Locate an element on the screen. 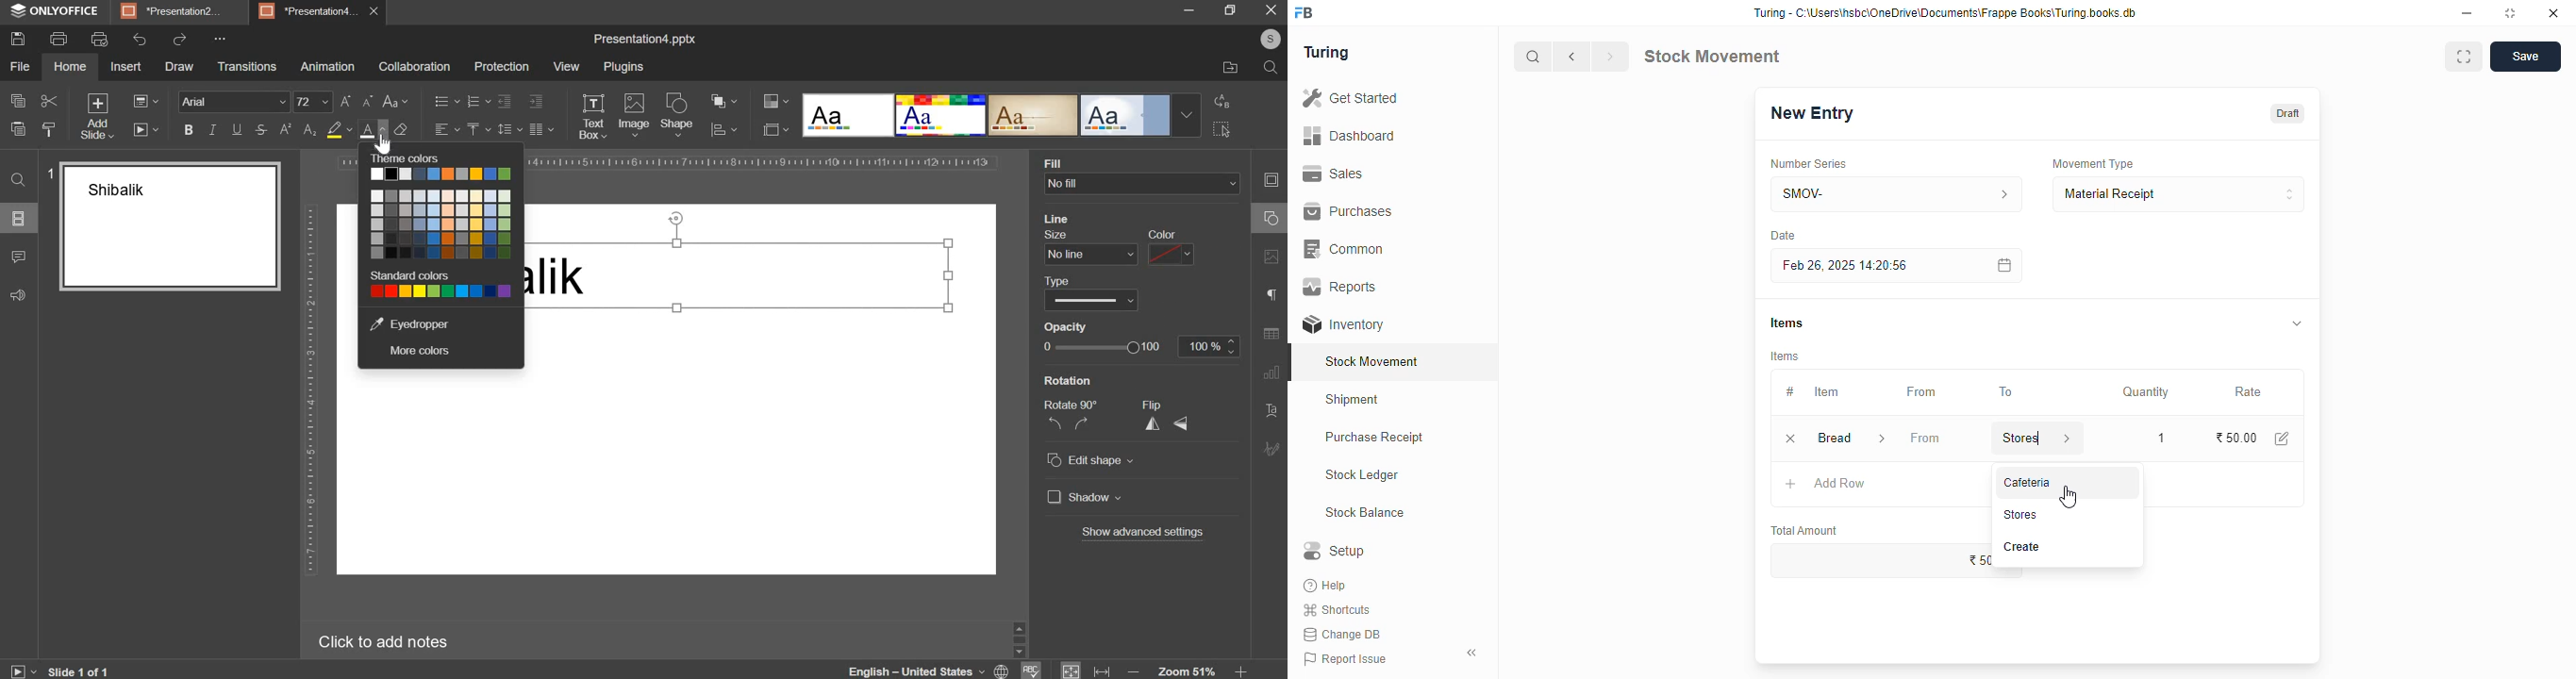  purchase receipt is located at coordinates (1374, 437).